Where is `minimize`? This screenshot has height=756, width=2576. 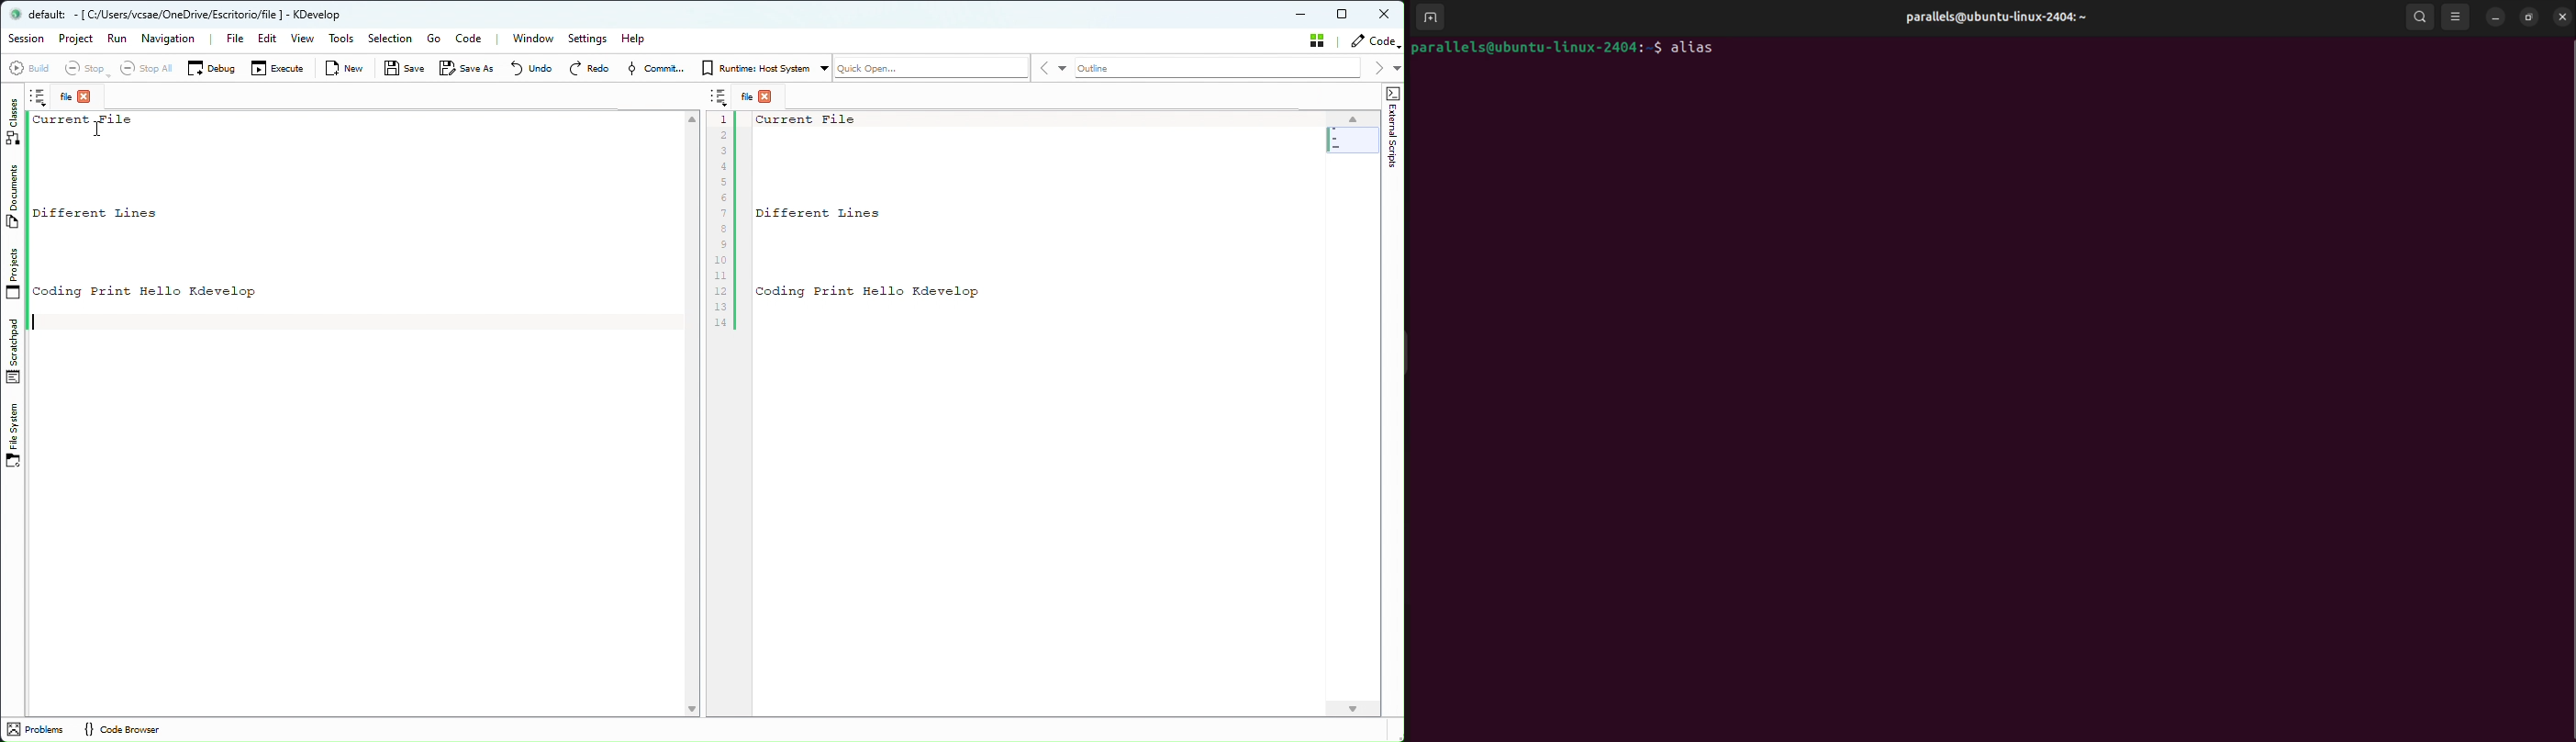 minimize is located at coordinates (2494, 16).